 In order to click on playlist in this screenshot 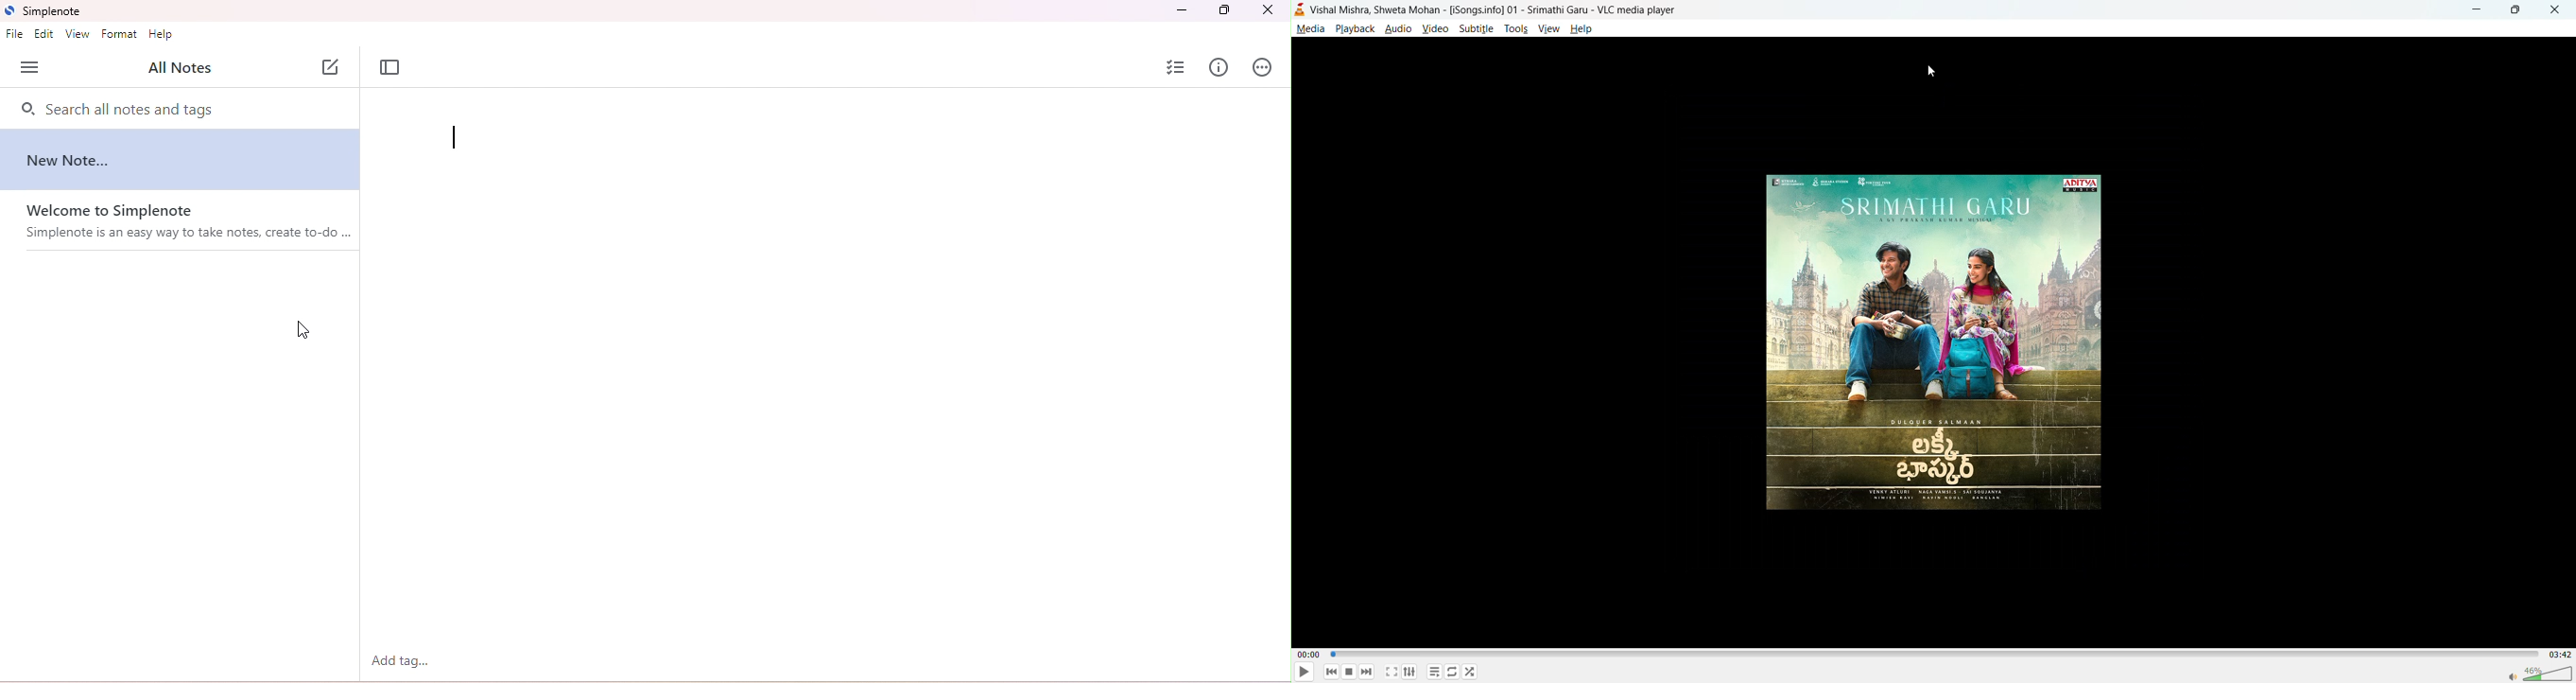, I will do `click(1437, 672)`.